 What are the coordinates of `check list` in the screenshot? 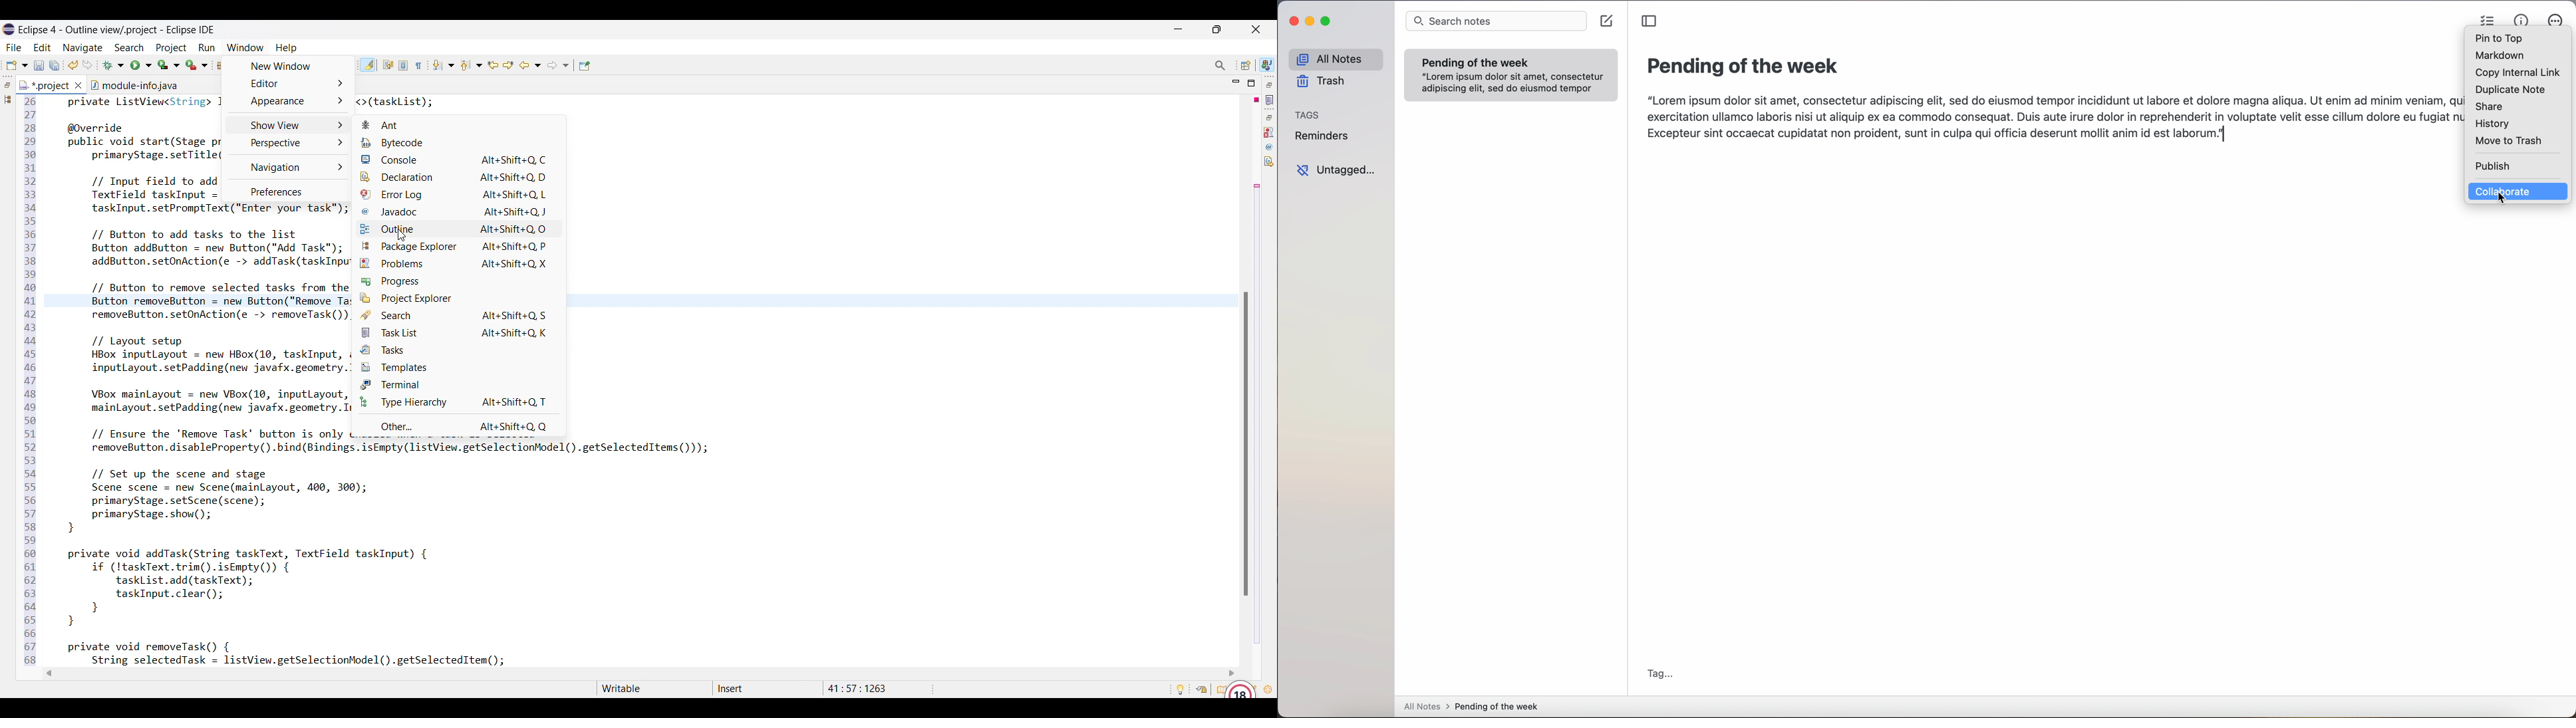 It's located at (2485, 18).